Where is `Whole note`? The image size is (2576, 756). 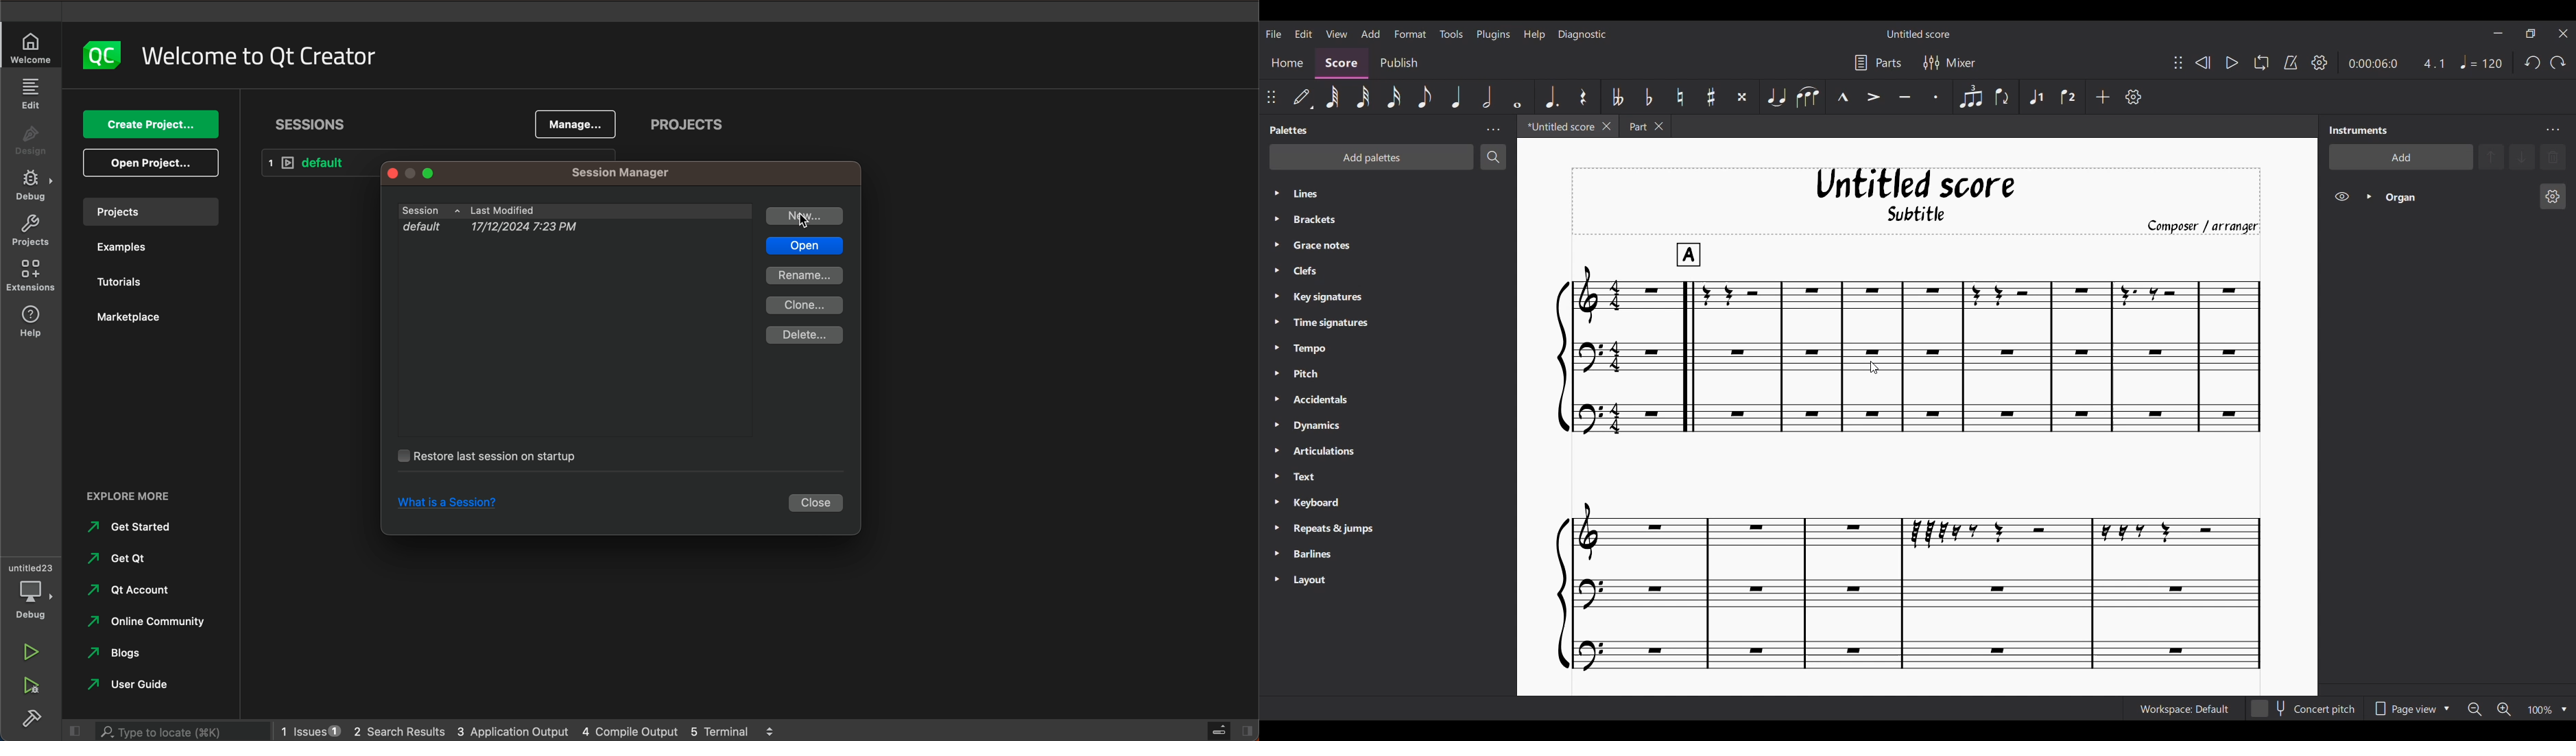 Whole note is located at coordinates (1518, 97).